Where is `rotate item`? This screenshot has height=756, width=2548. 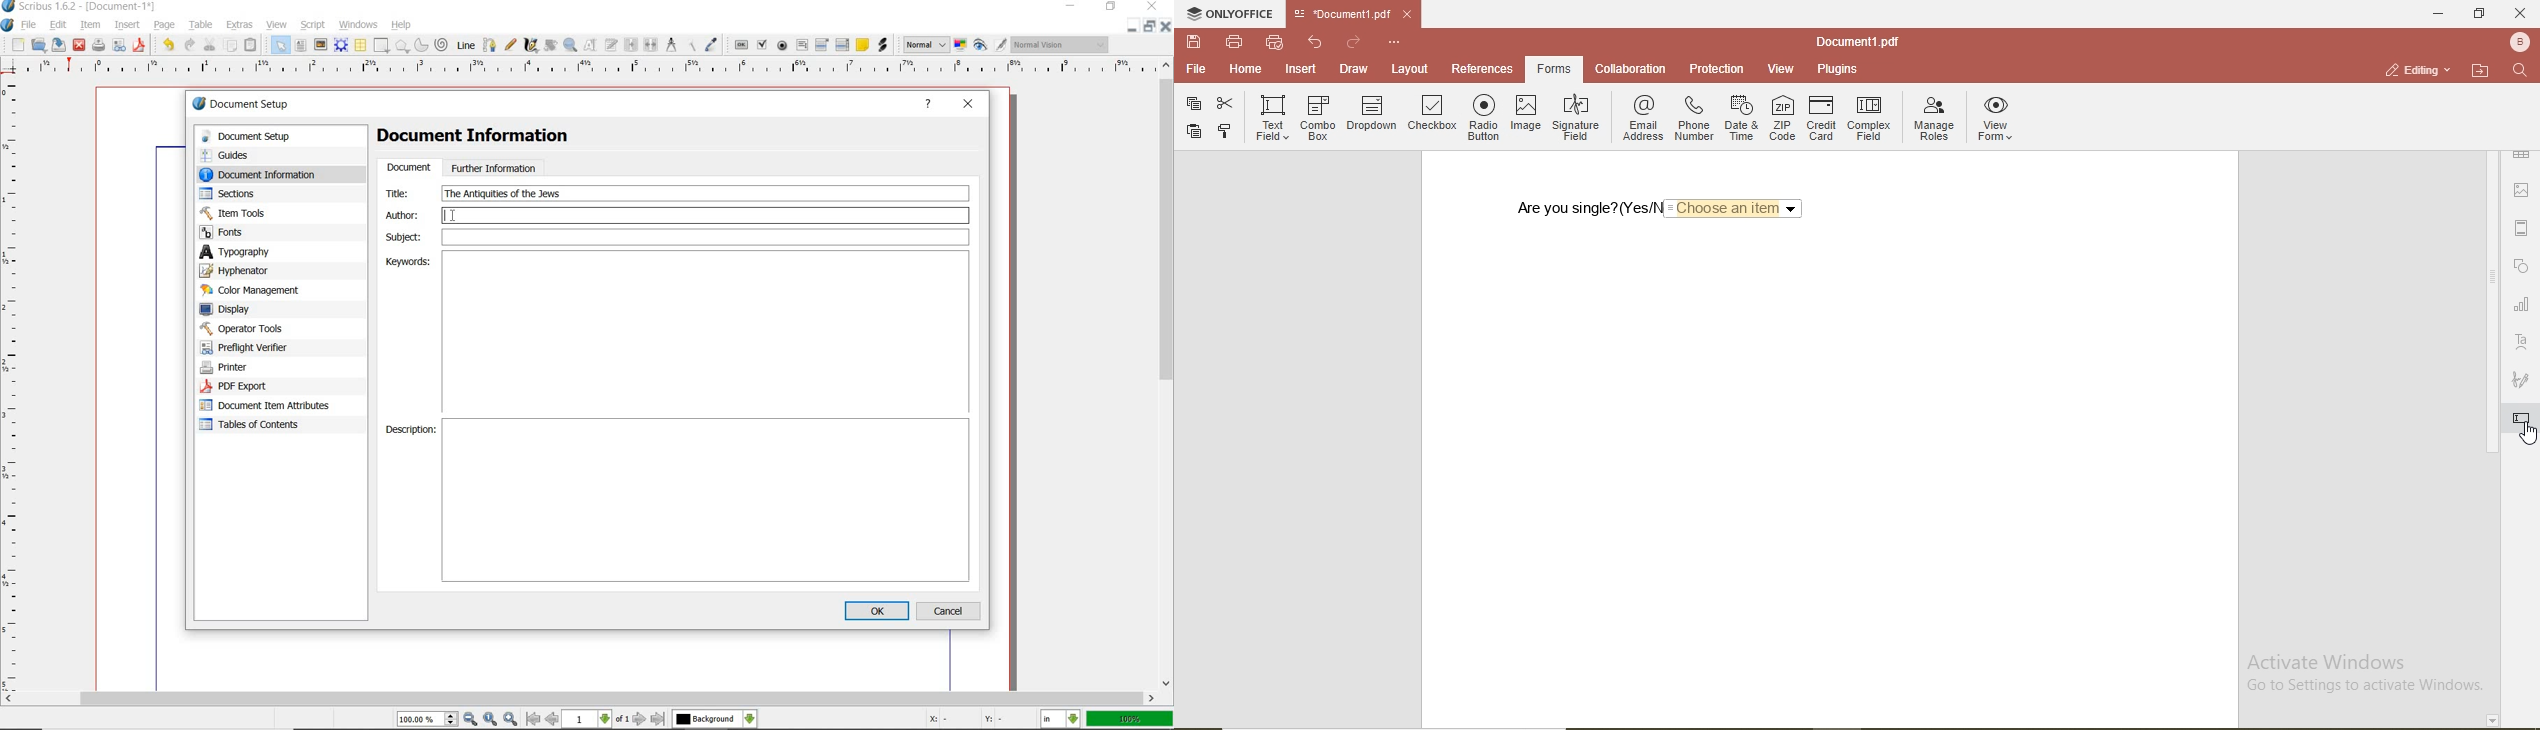
rotate item is located at coordinates (551, 46).